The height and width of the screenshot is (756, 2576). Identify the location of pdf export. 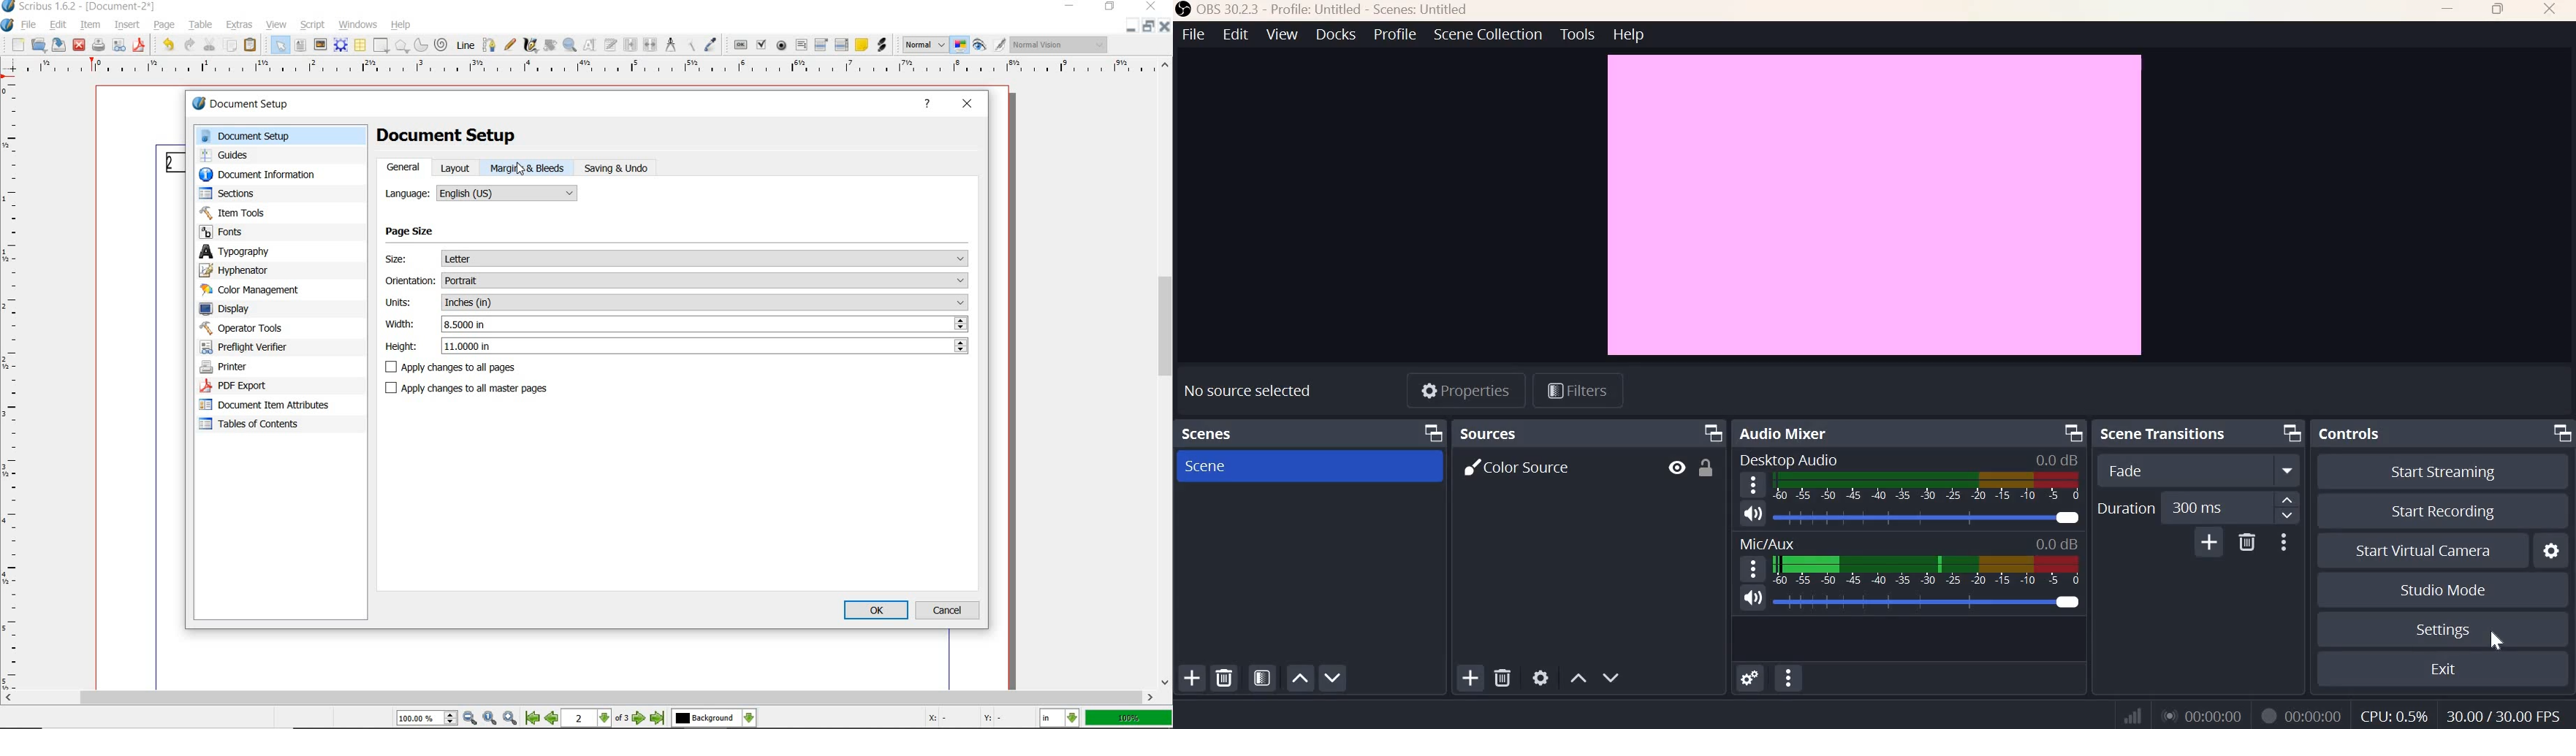
(250, 386).